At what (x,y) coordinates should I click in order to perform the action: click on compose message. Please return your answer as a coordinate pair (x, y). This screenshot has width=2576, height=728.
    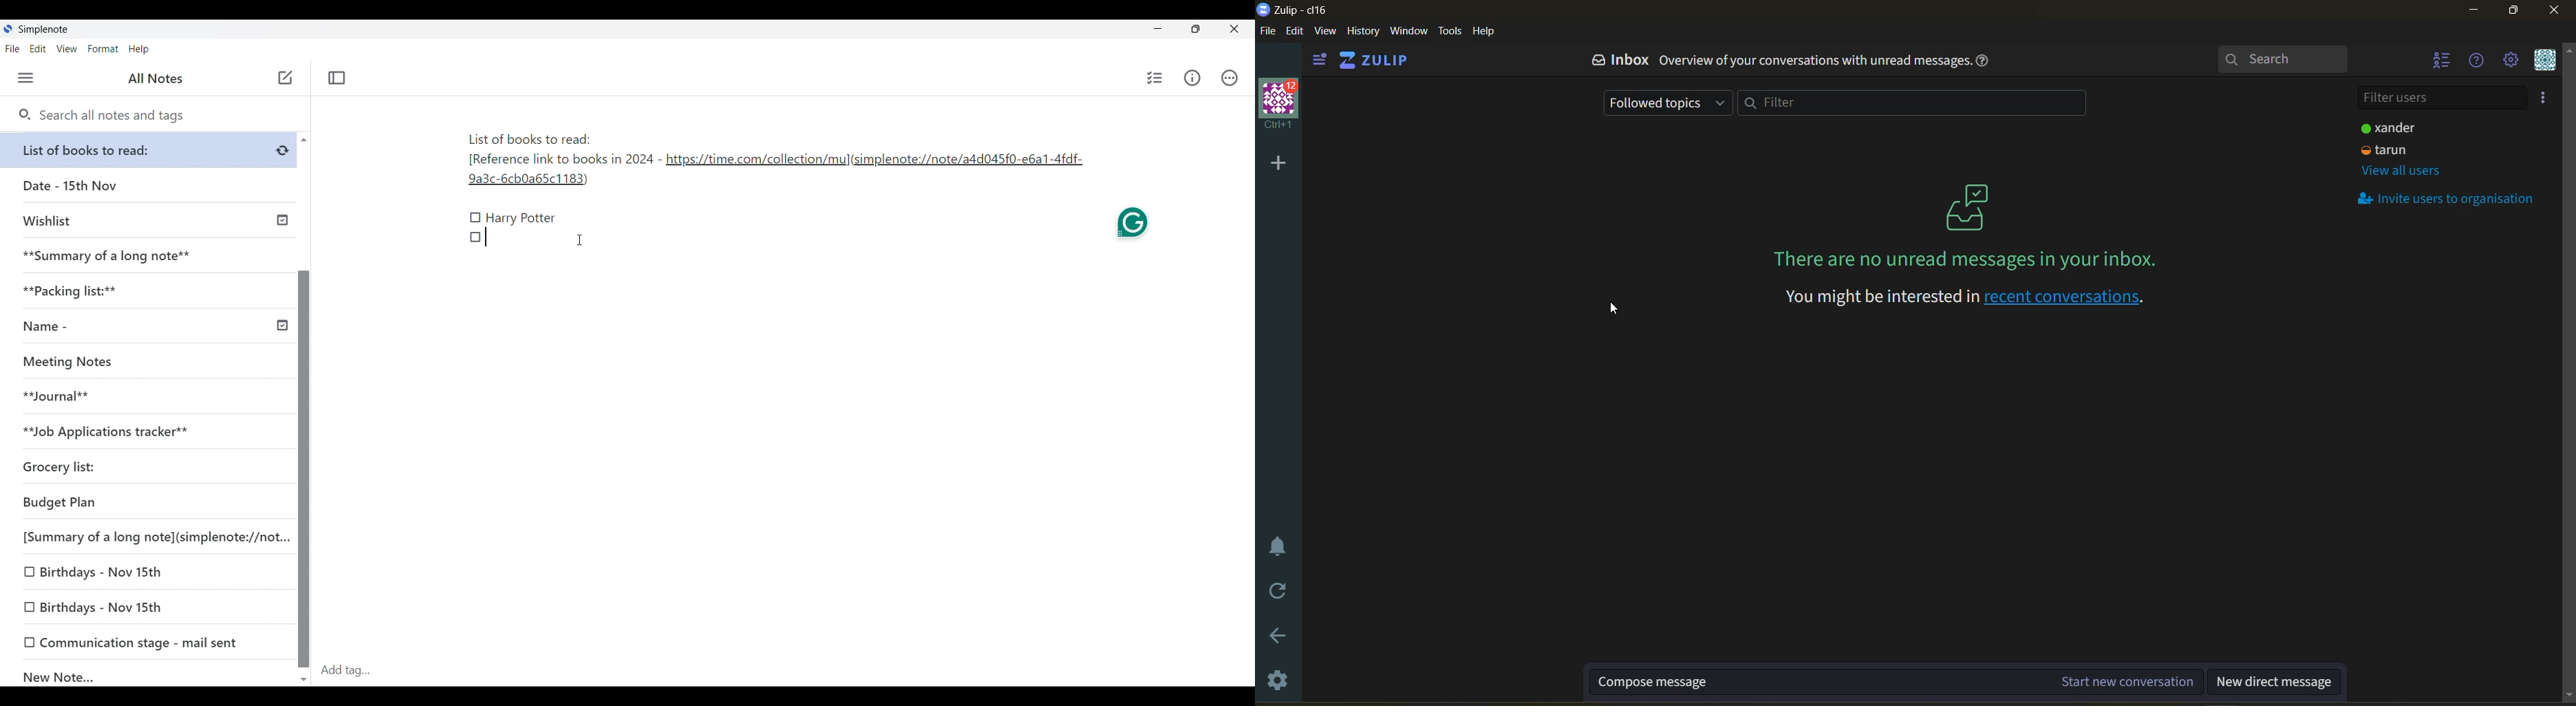
    Looking at the image, I should click on (1898, 681).